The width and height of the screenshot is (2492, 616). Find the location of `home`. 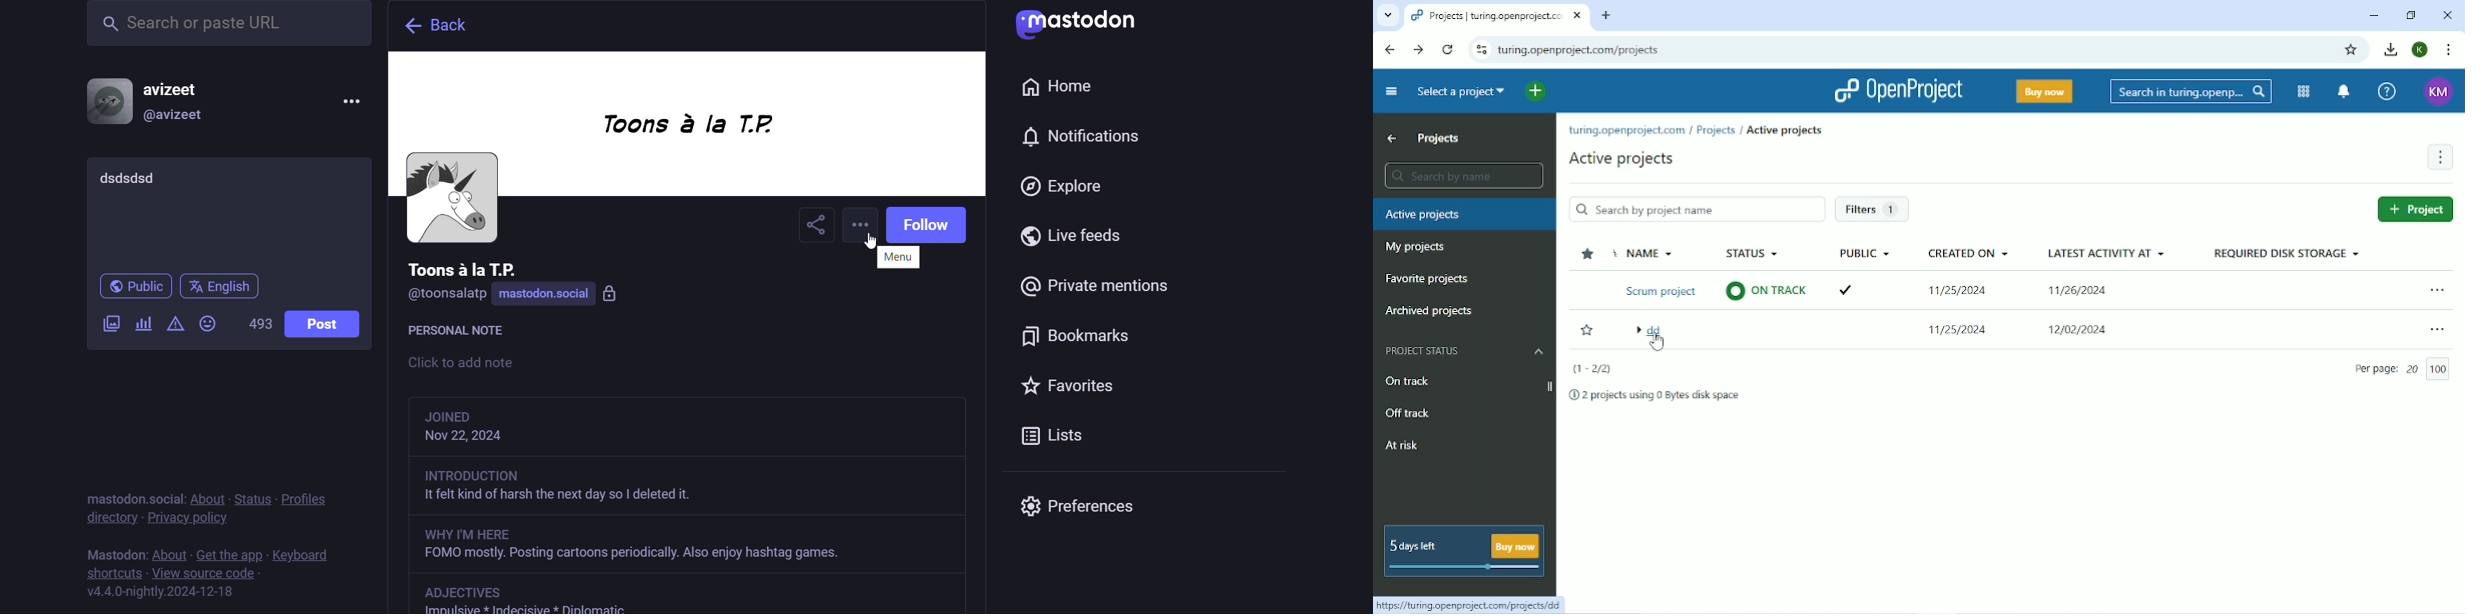

home is located at coordinates (1055, 86).